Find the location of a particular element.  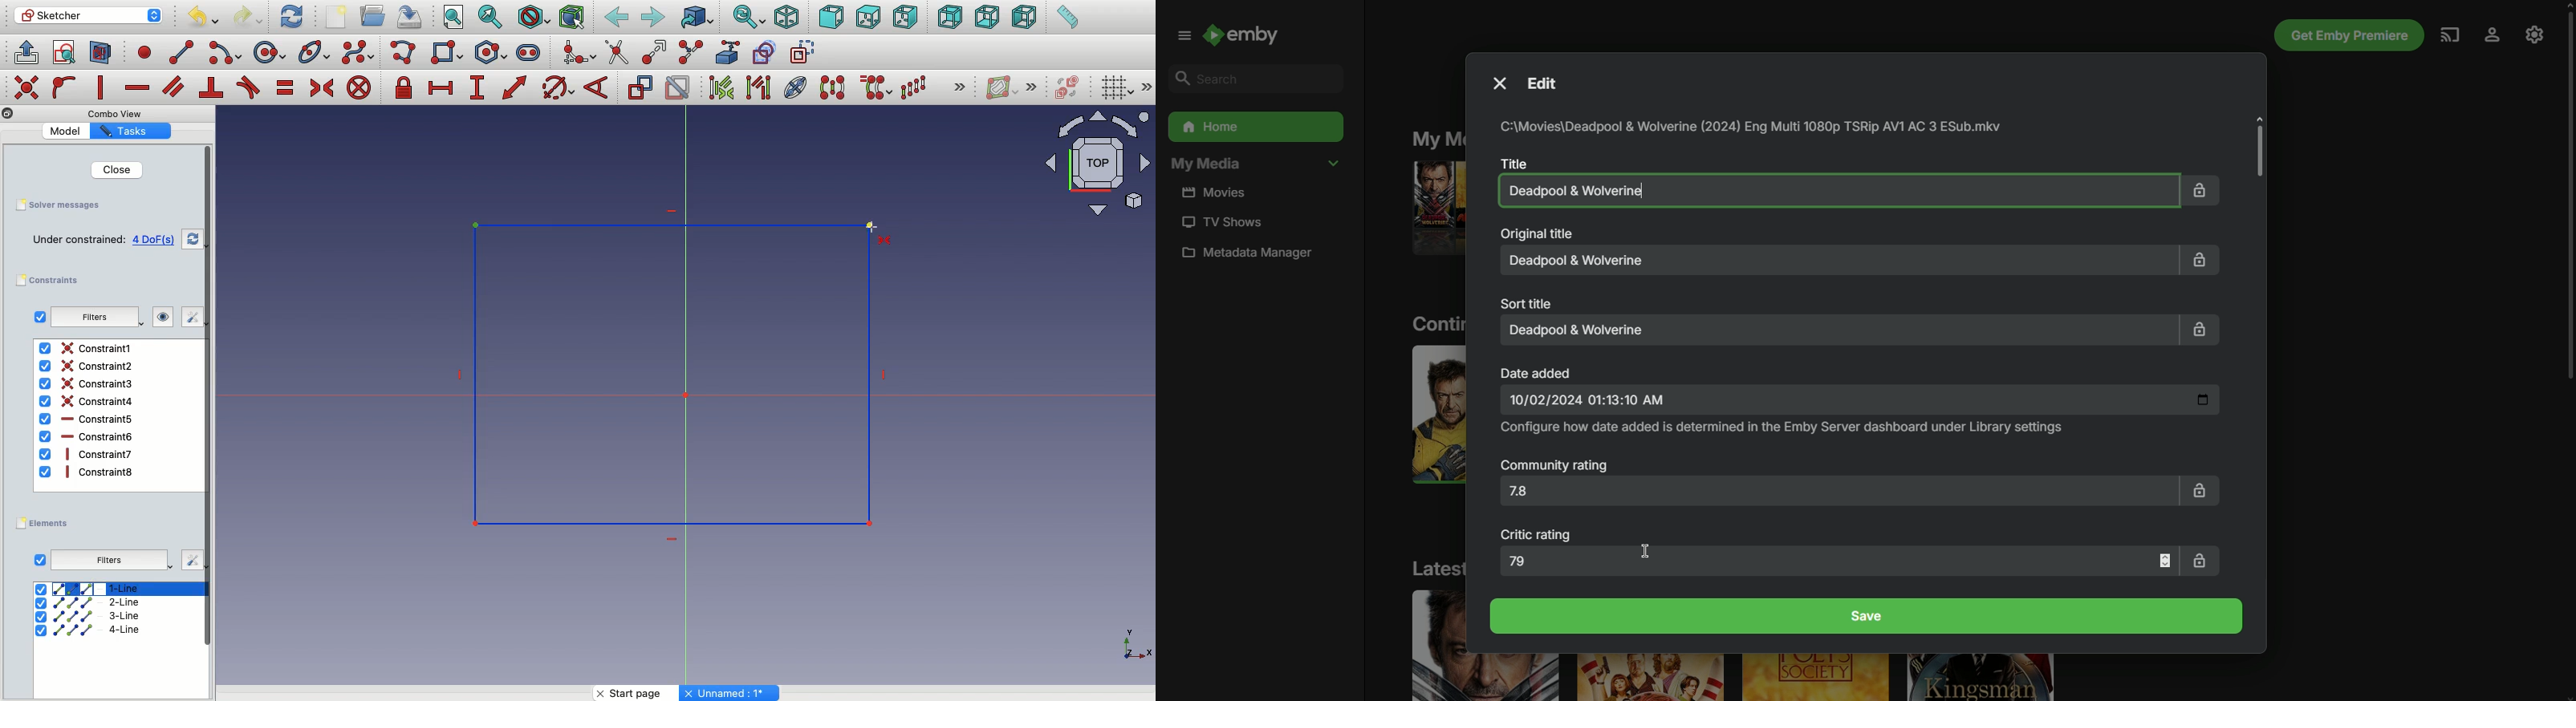

Navigator is located at coordinates (1098, 164).